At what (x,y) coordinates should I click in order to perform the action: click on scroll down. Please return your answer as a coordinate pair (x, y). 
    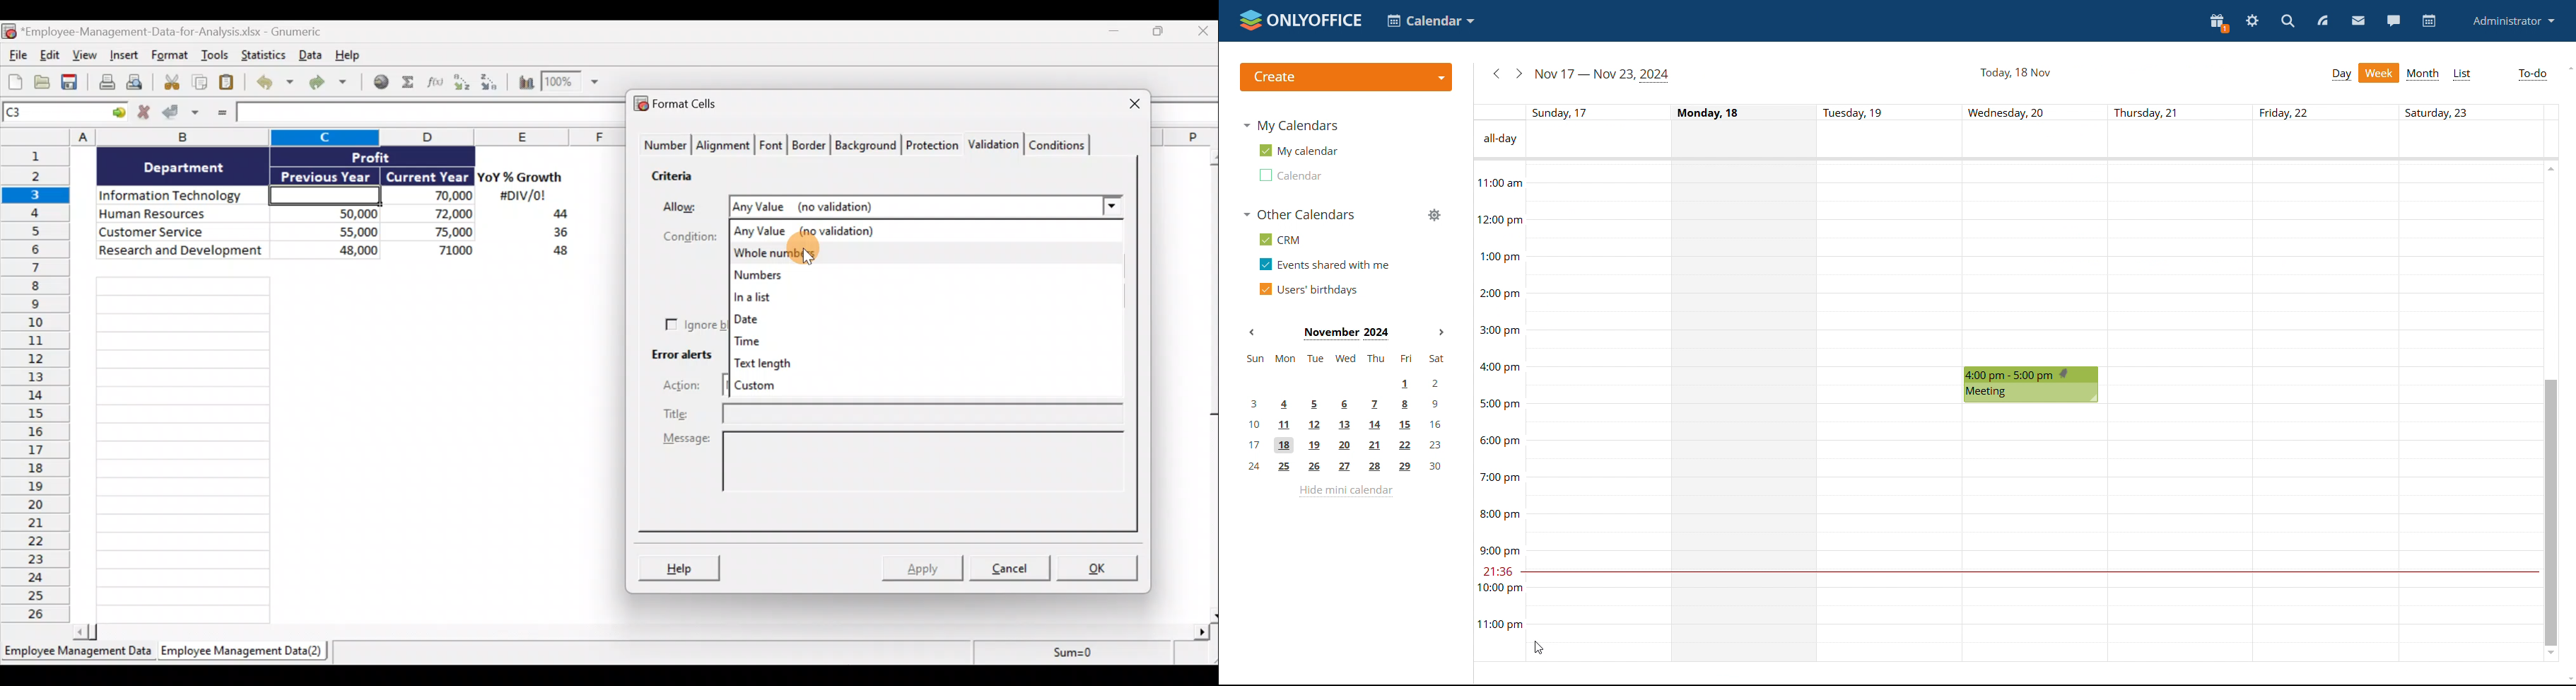
    Looking at the image, I should click on (2568, 680).